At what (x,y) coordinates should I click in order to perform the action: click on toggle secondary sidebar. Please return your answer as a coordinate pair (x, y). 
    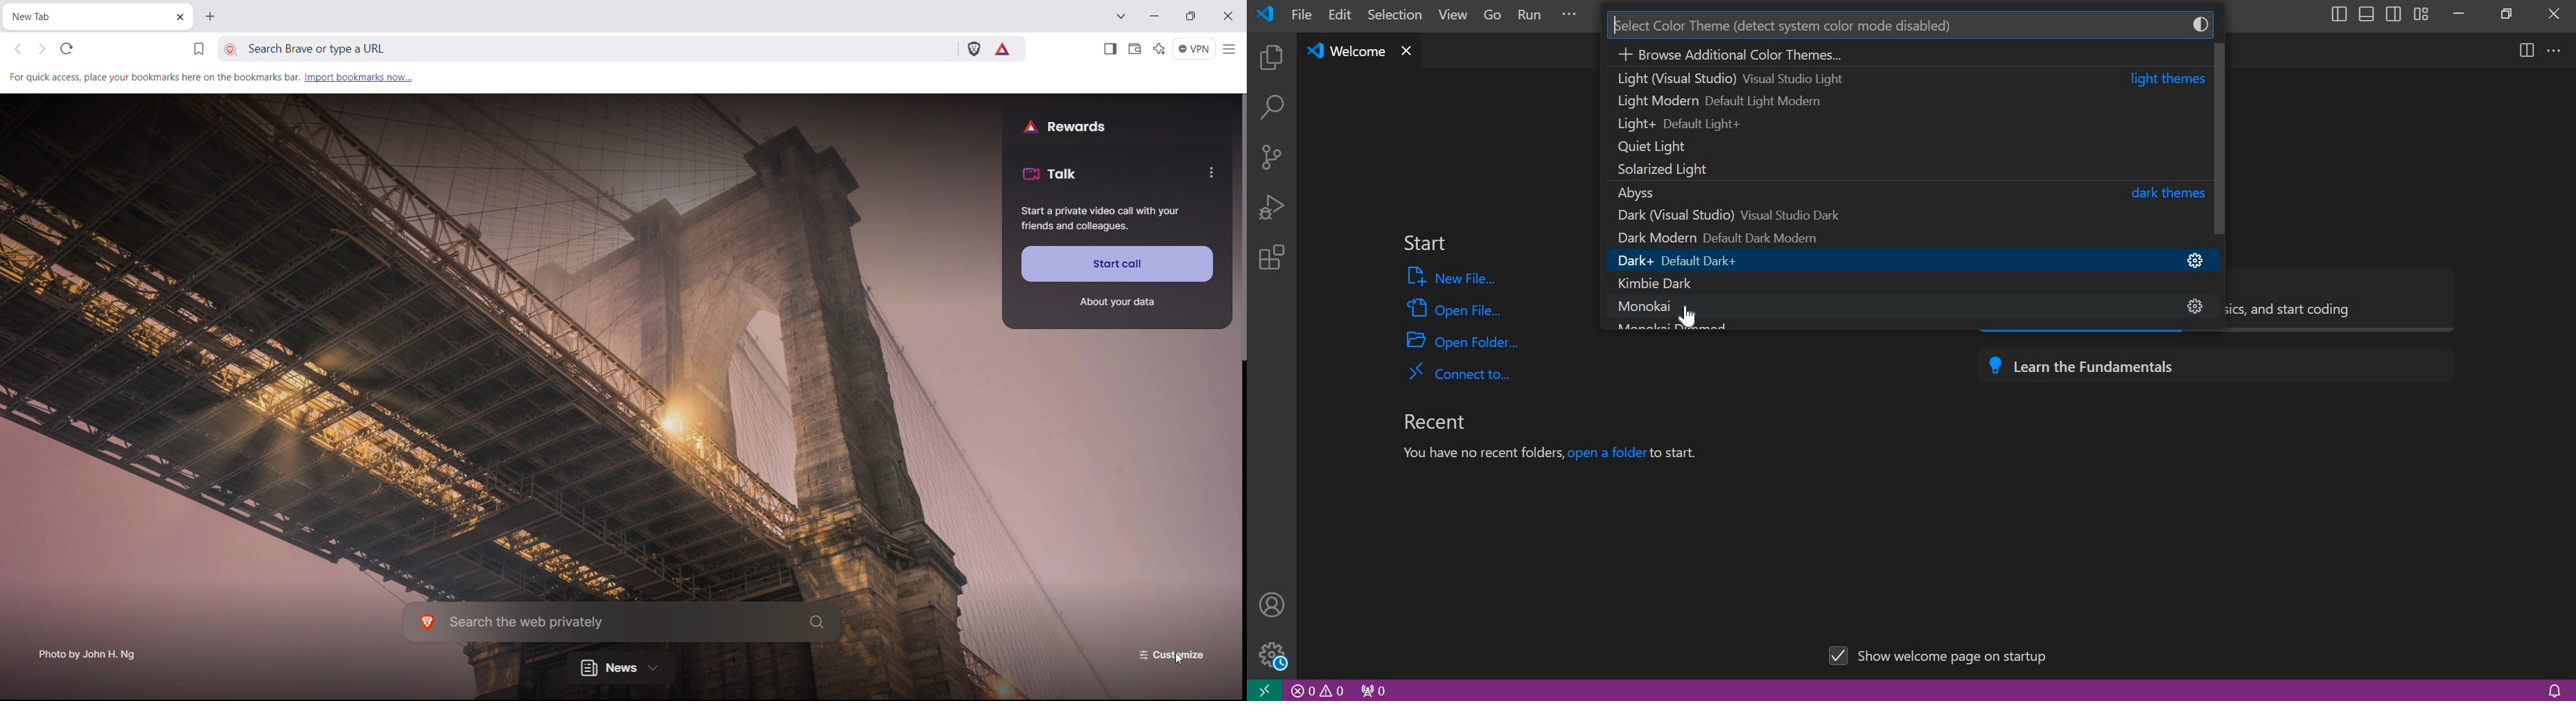
    Looking at the image, I should click on (2394, 12).